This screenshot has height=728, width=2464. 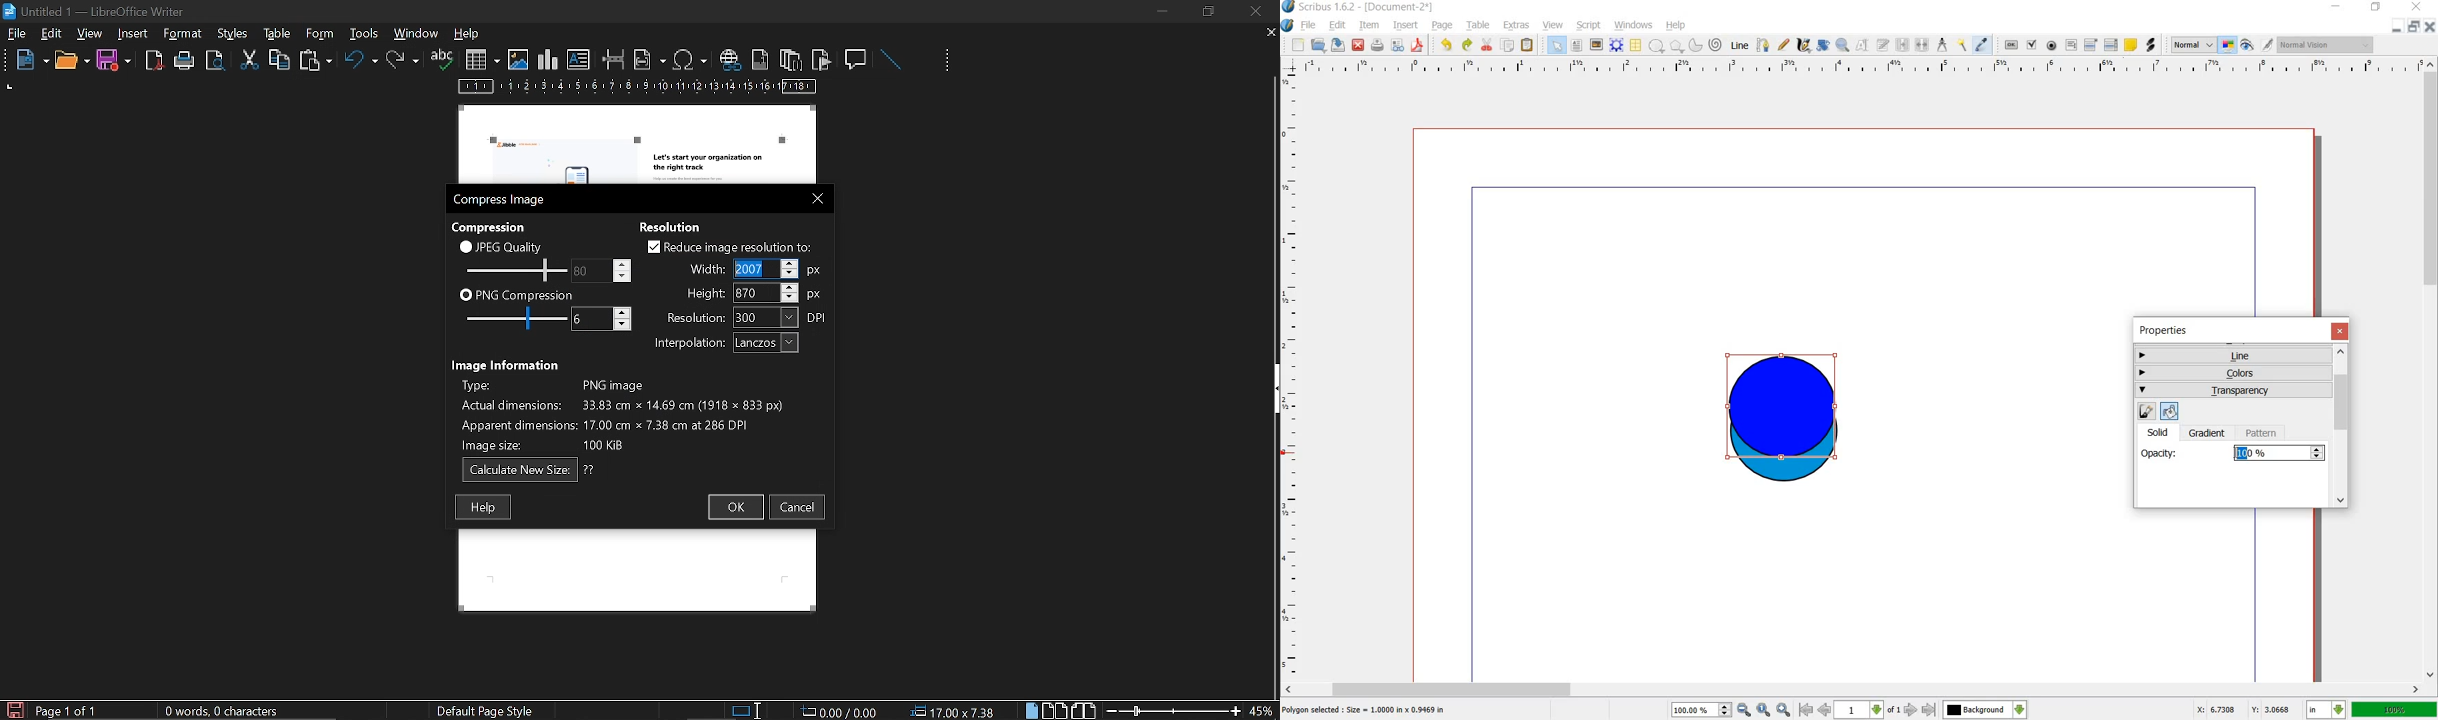 I want to click on book view, so click(x=1082, y=709).